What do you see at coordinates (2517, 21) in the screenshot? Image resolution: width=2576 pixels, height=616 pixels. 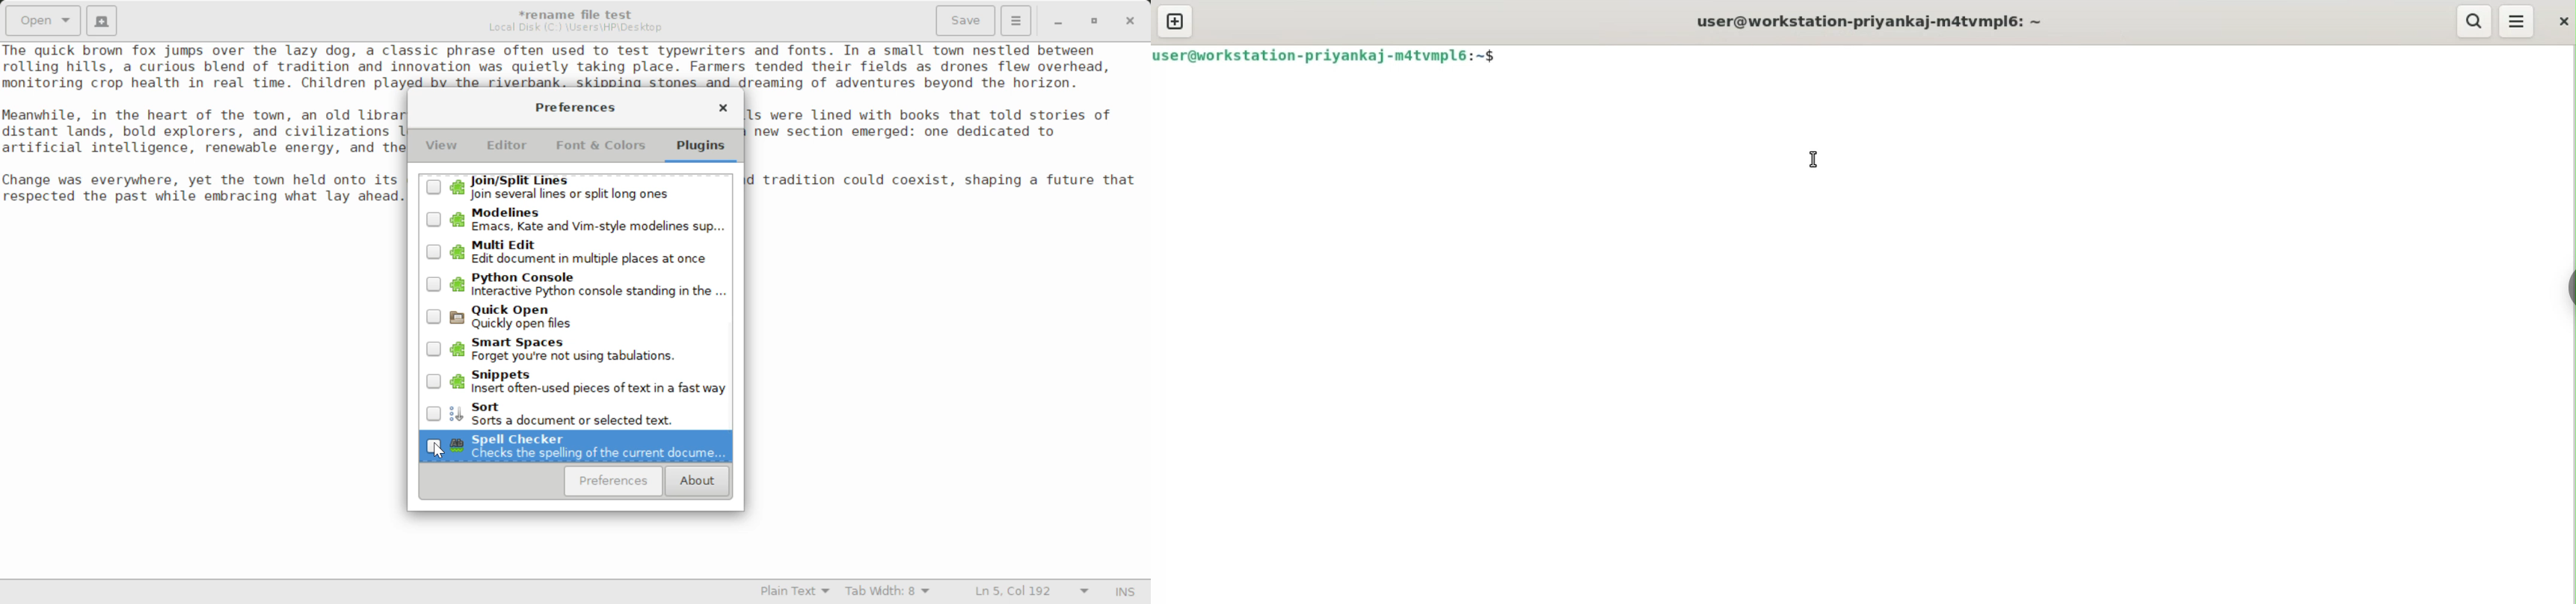 I see `menu` at bounding box center [2517, 21].